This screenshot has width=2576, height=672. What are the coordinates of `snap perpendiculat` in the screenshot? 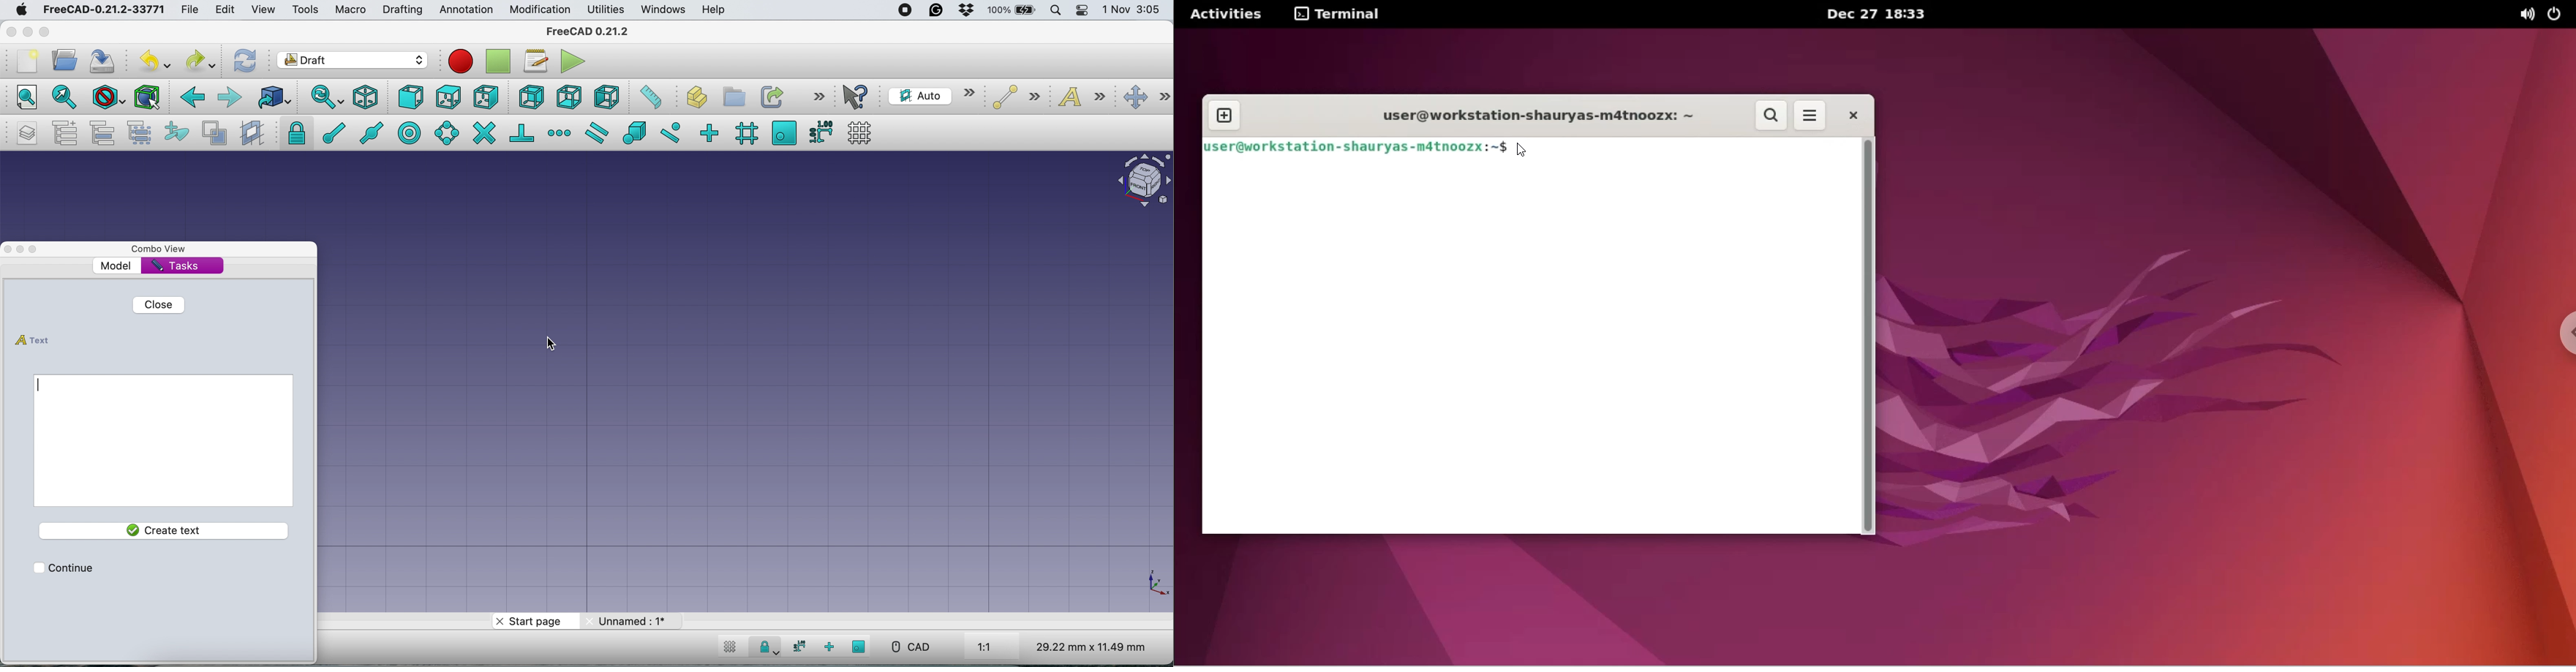 It's located at (522, 134).